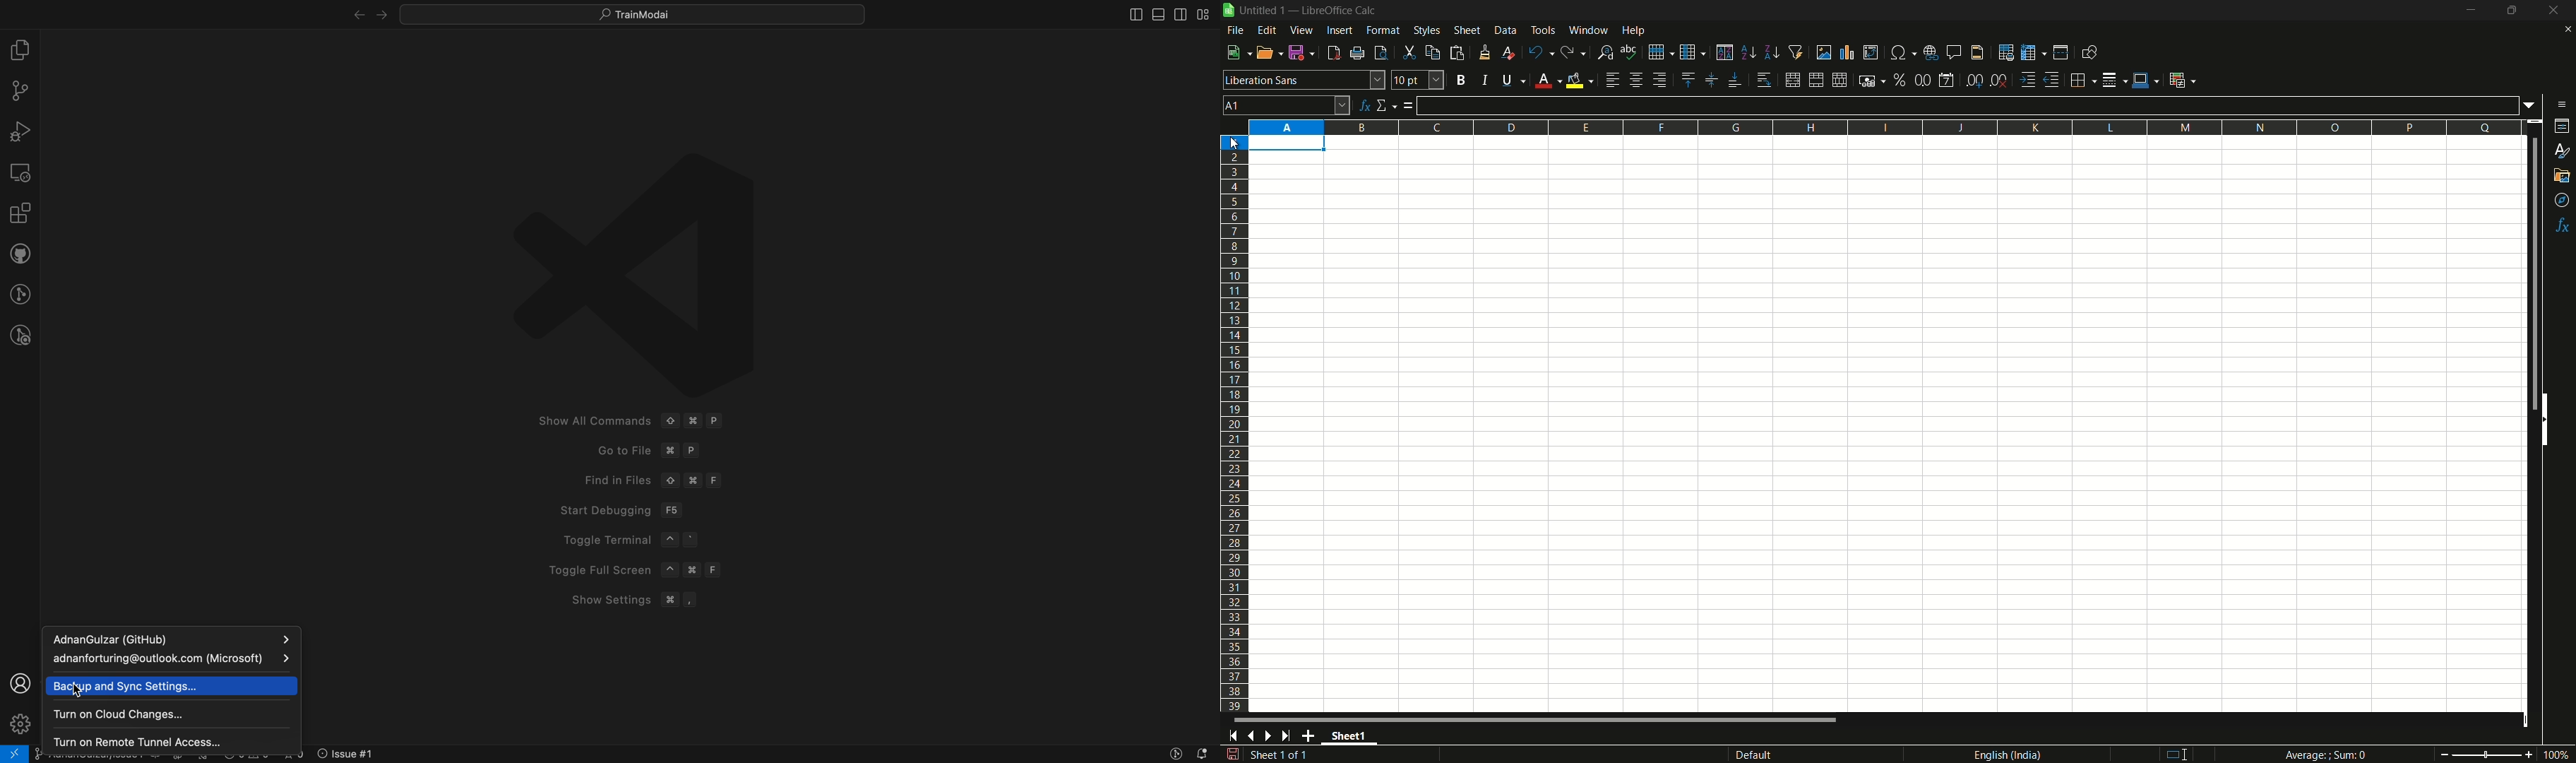  I want to click on git, so click(19, 90).